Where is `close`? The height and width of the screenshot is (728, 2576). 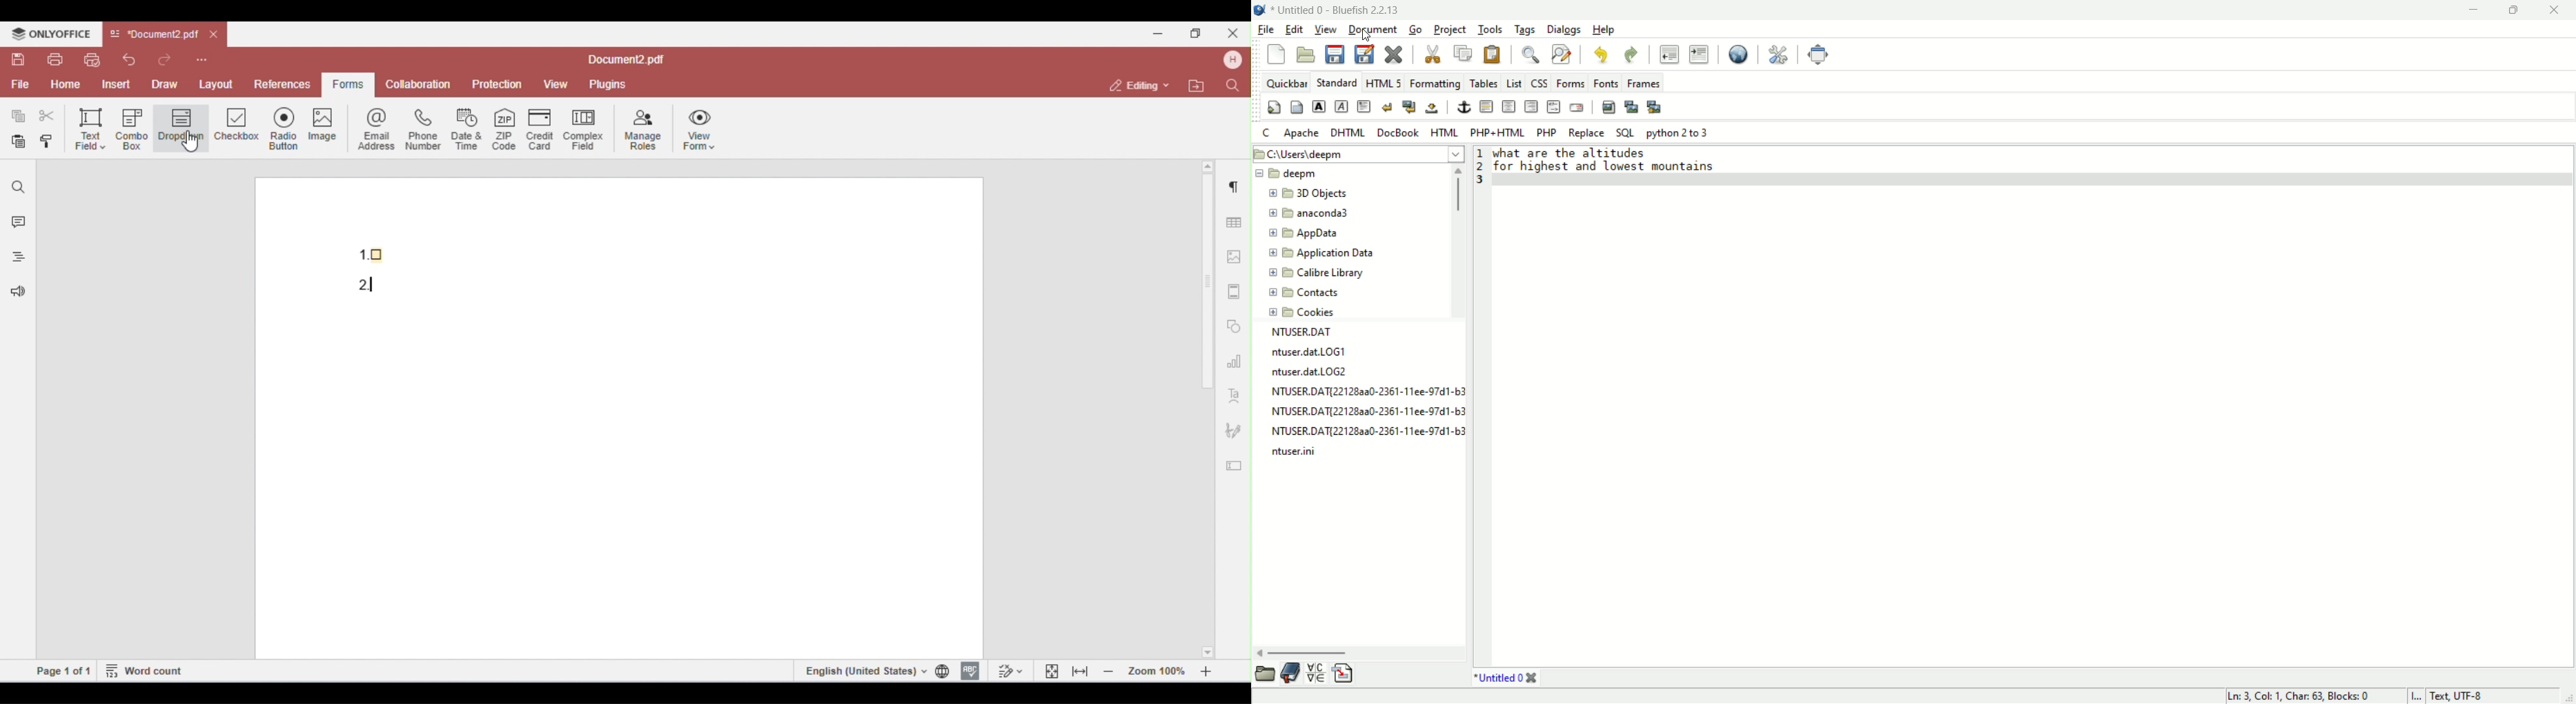 close is located at coordinates (1396, 52).